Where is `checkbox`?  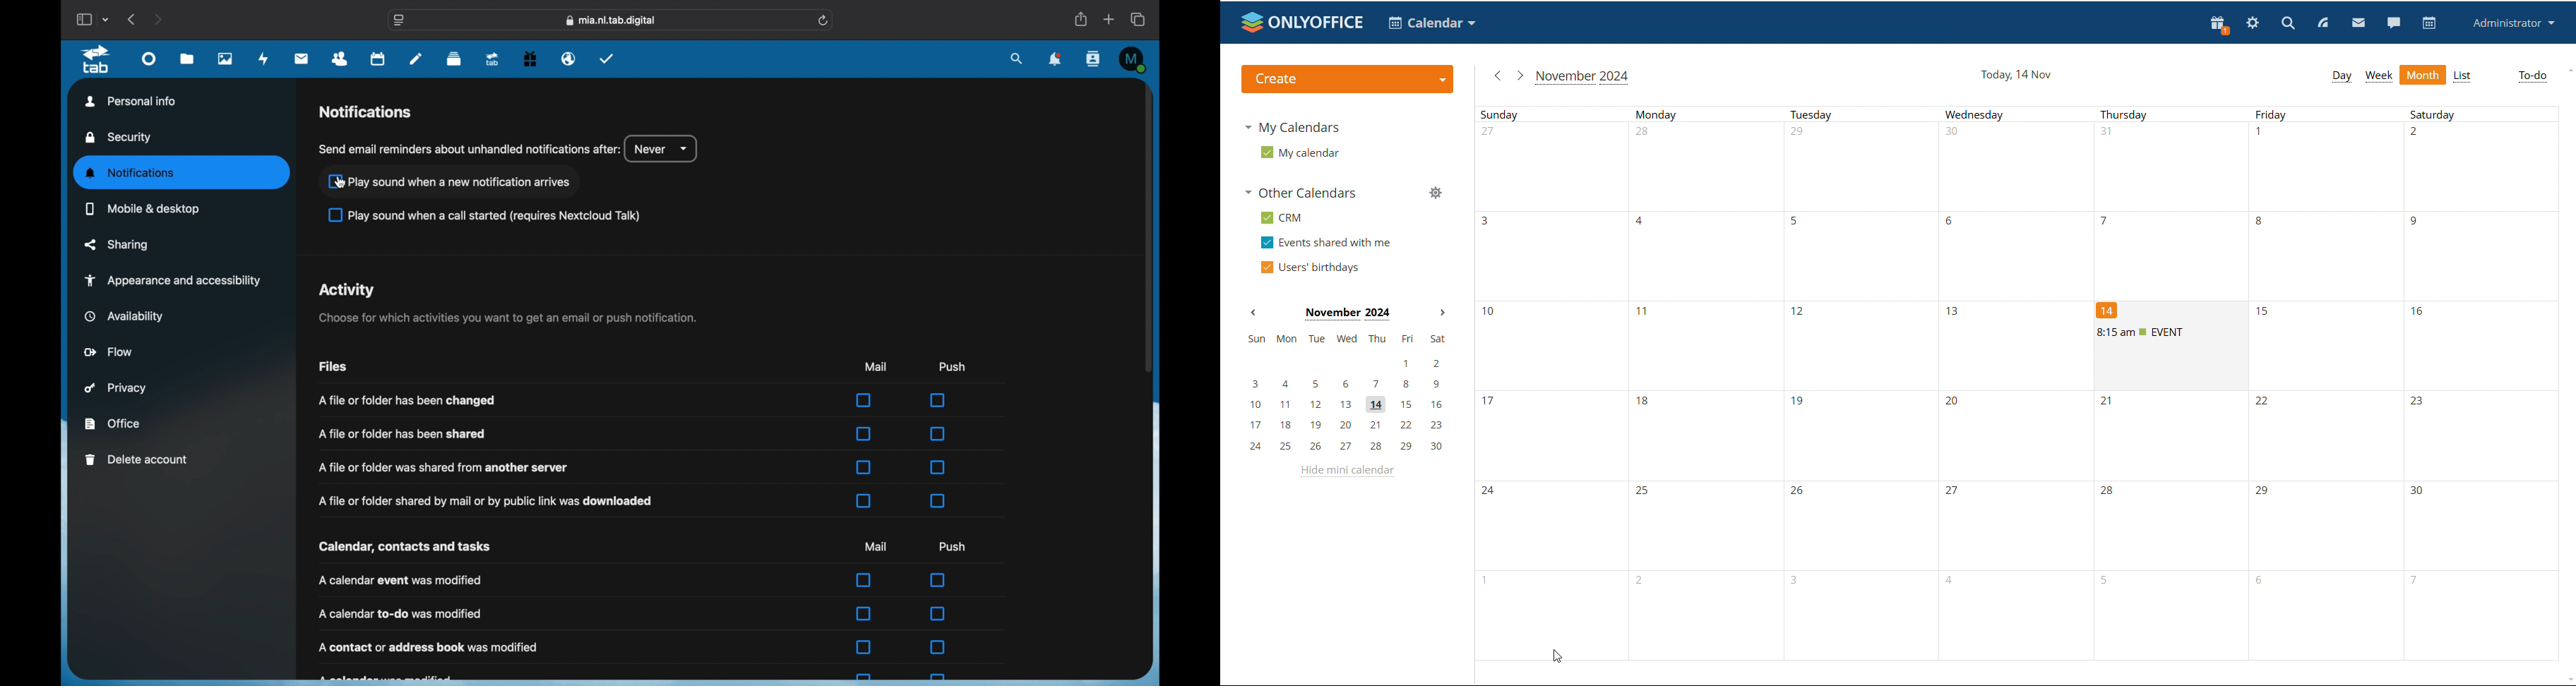 checkbox is located at coordinates (864, 647).